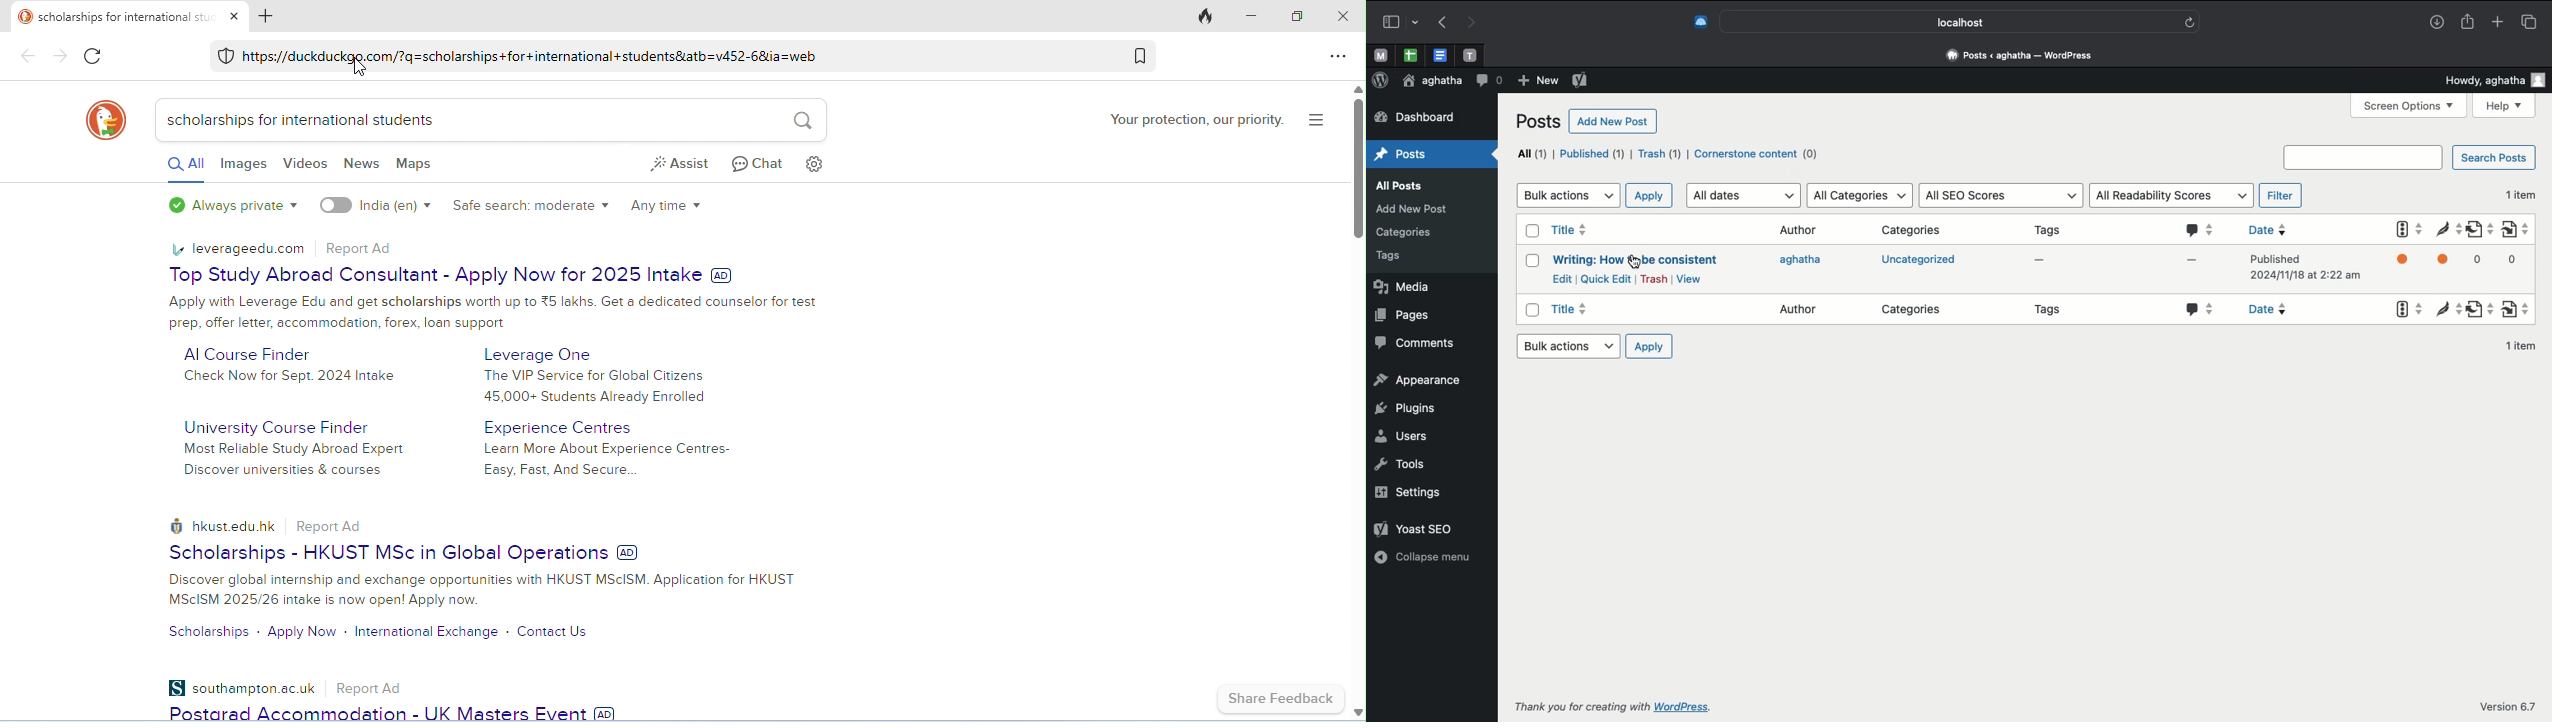  Describe the element at coordinates (1960, 21) in the screenshot. I see `Search bar` at that location.